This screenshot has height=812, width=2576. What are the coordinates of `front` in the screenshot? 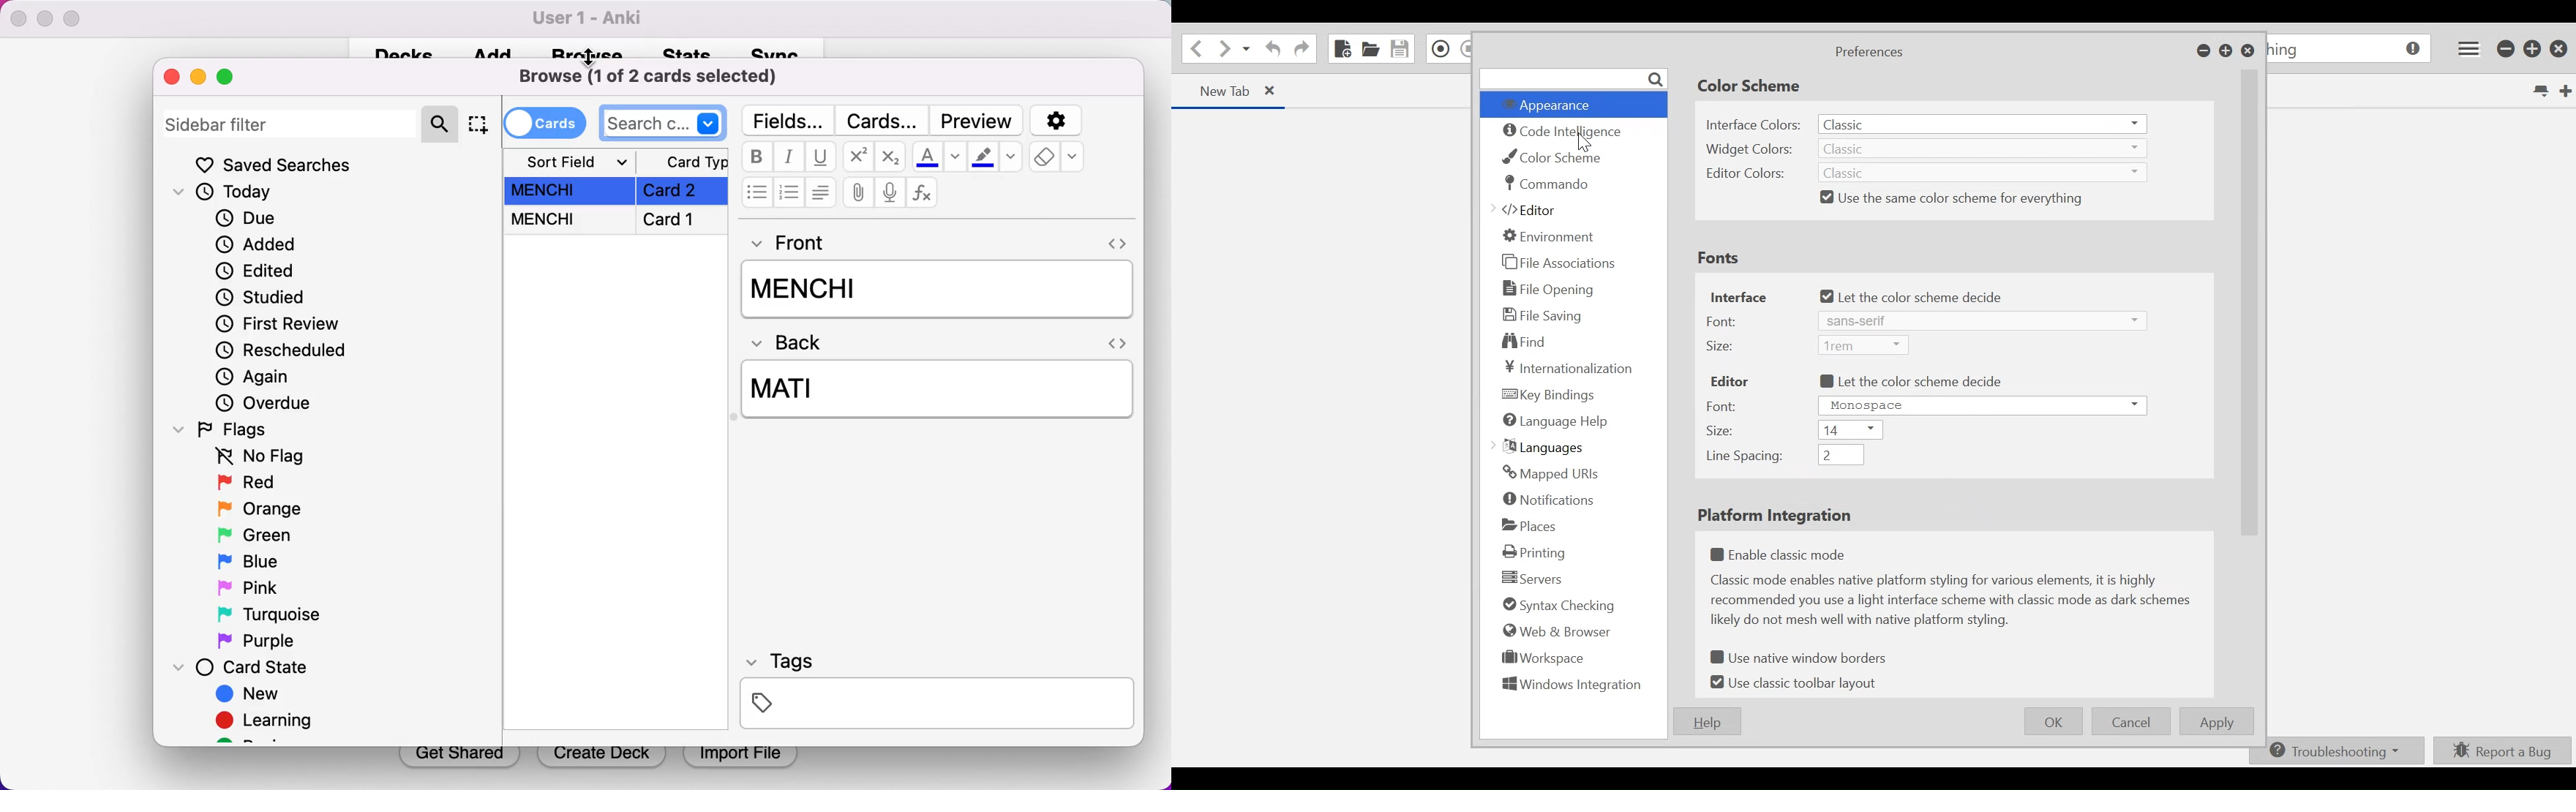 It's located at (797, 243).